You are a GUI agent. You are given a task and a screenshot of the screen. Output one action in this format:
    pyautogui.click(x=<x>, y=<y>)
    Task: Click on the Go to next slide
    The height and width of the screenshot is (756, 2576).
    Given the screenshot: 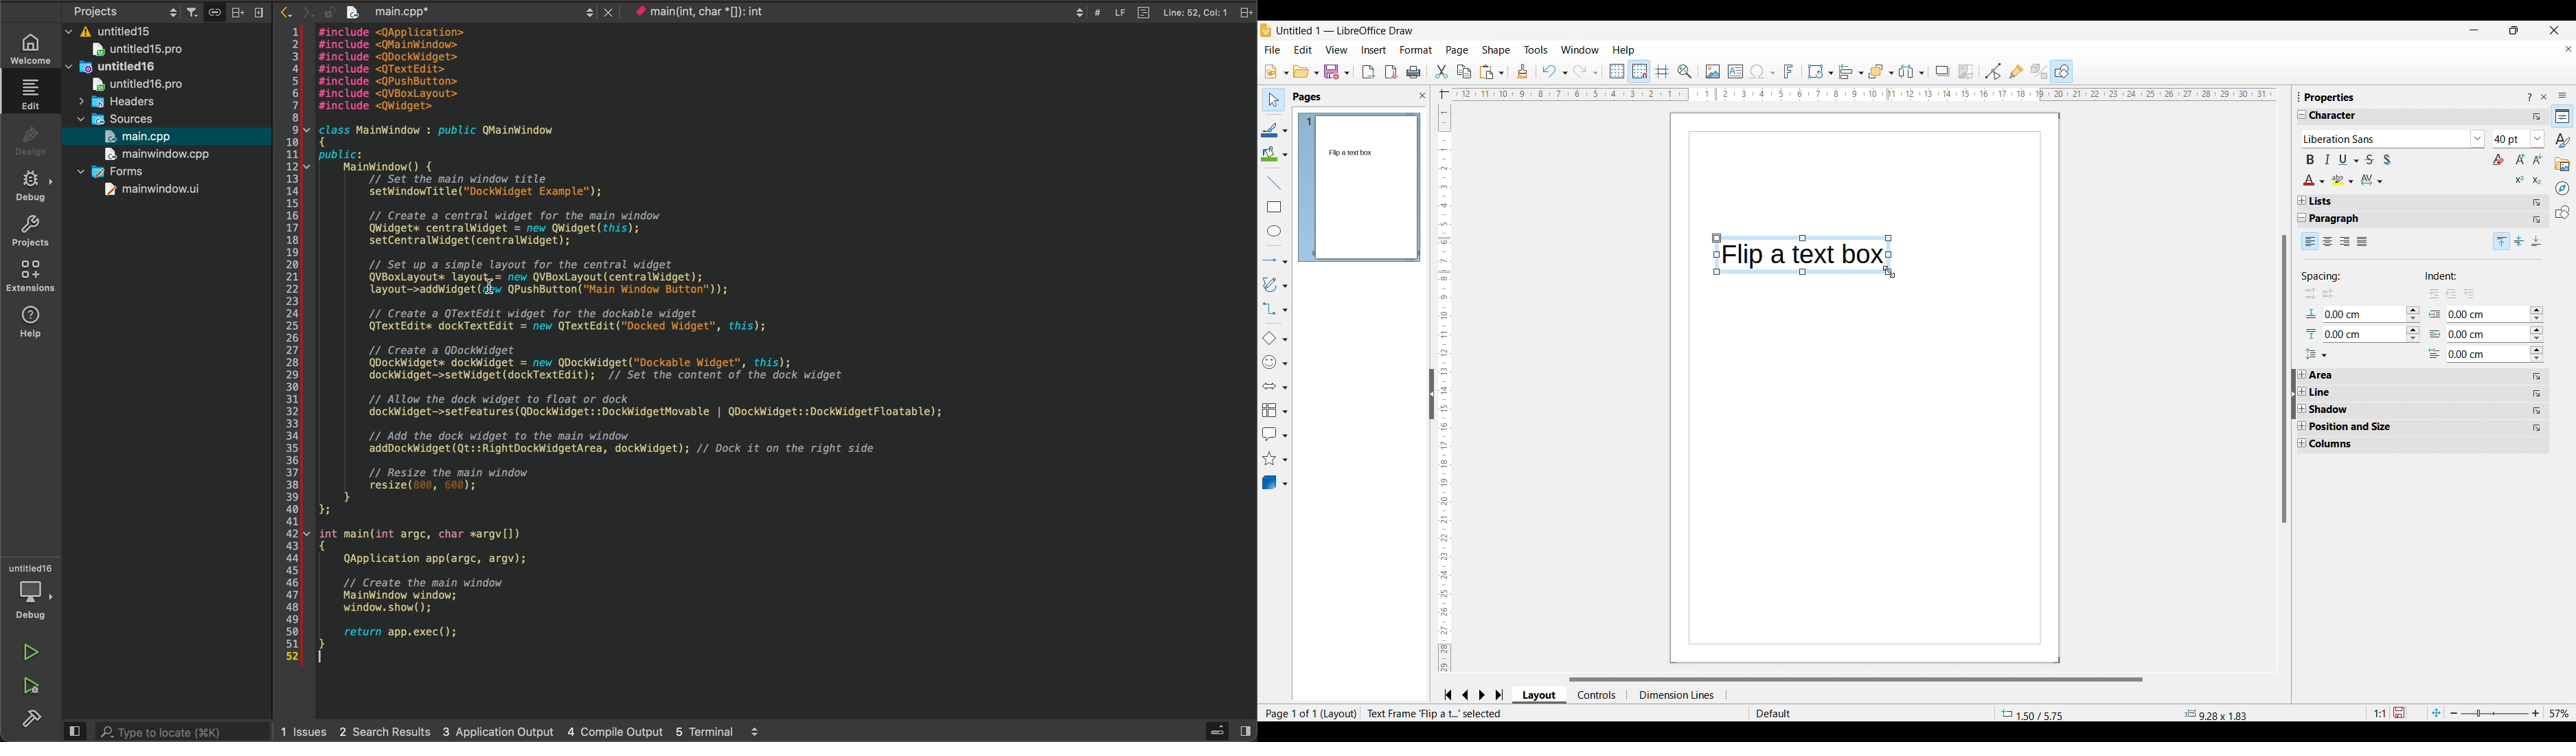 What is the action you would take?
    pyautogui.click(x=1481, y=695)
    